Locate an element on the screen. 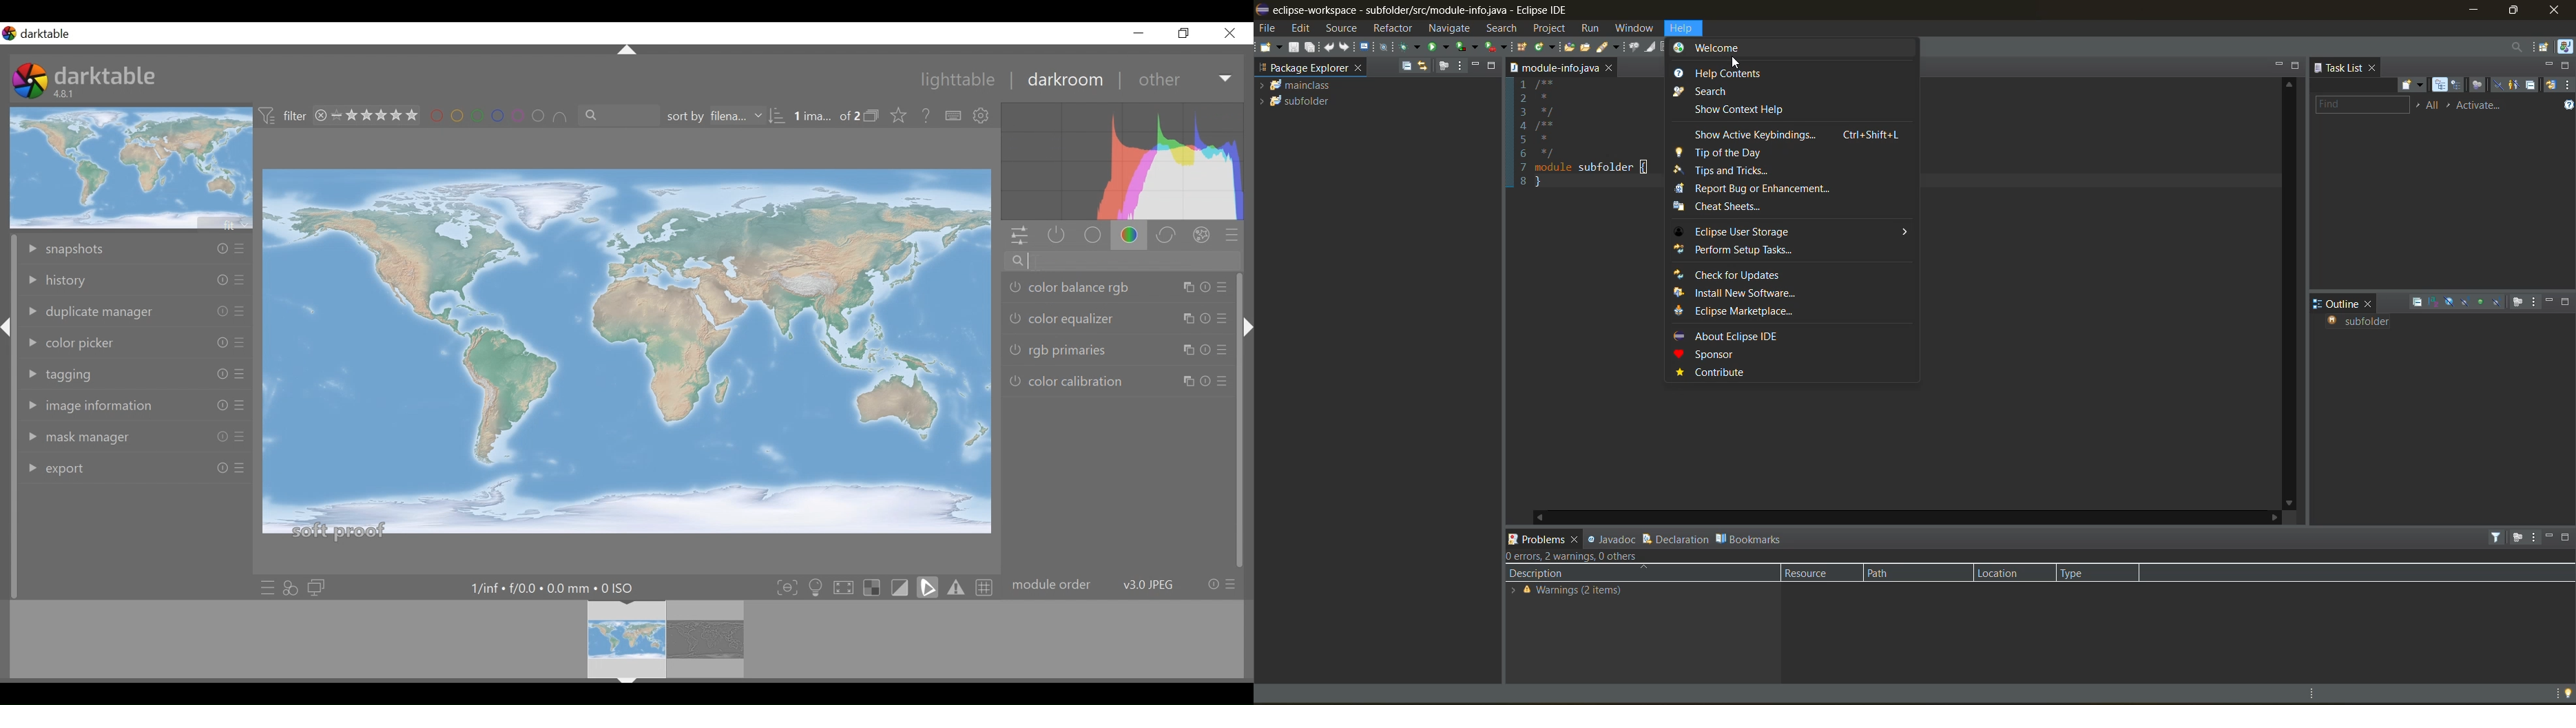  1 /** 2  * 3  */ 4 /** 5 * 6 */ 7 module subfolder { 8 } is located at coordinates (1584, 143).